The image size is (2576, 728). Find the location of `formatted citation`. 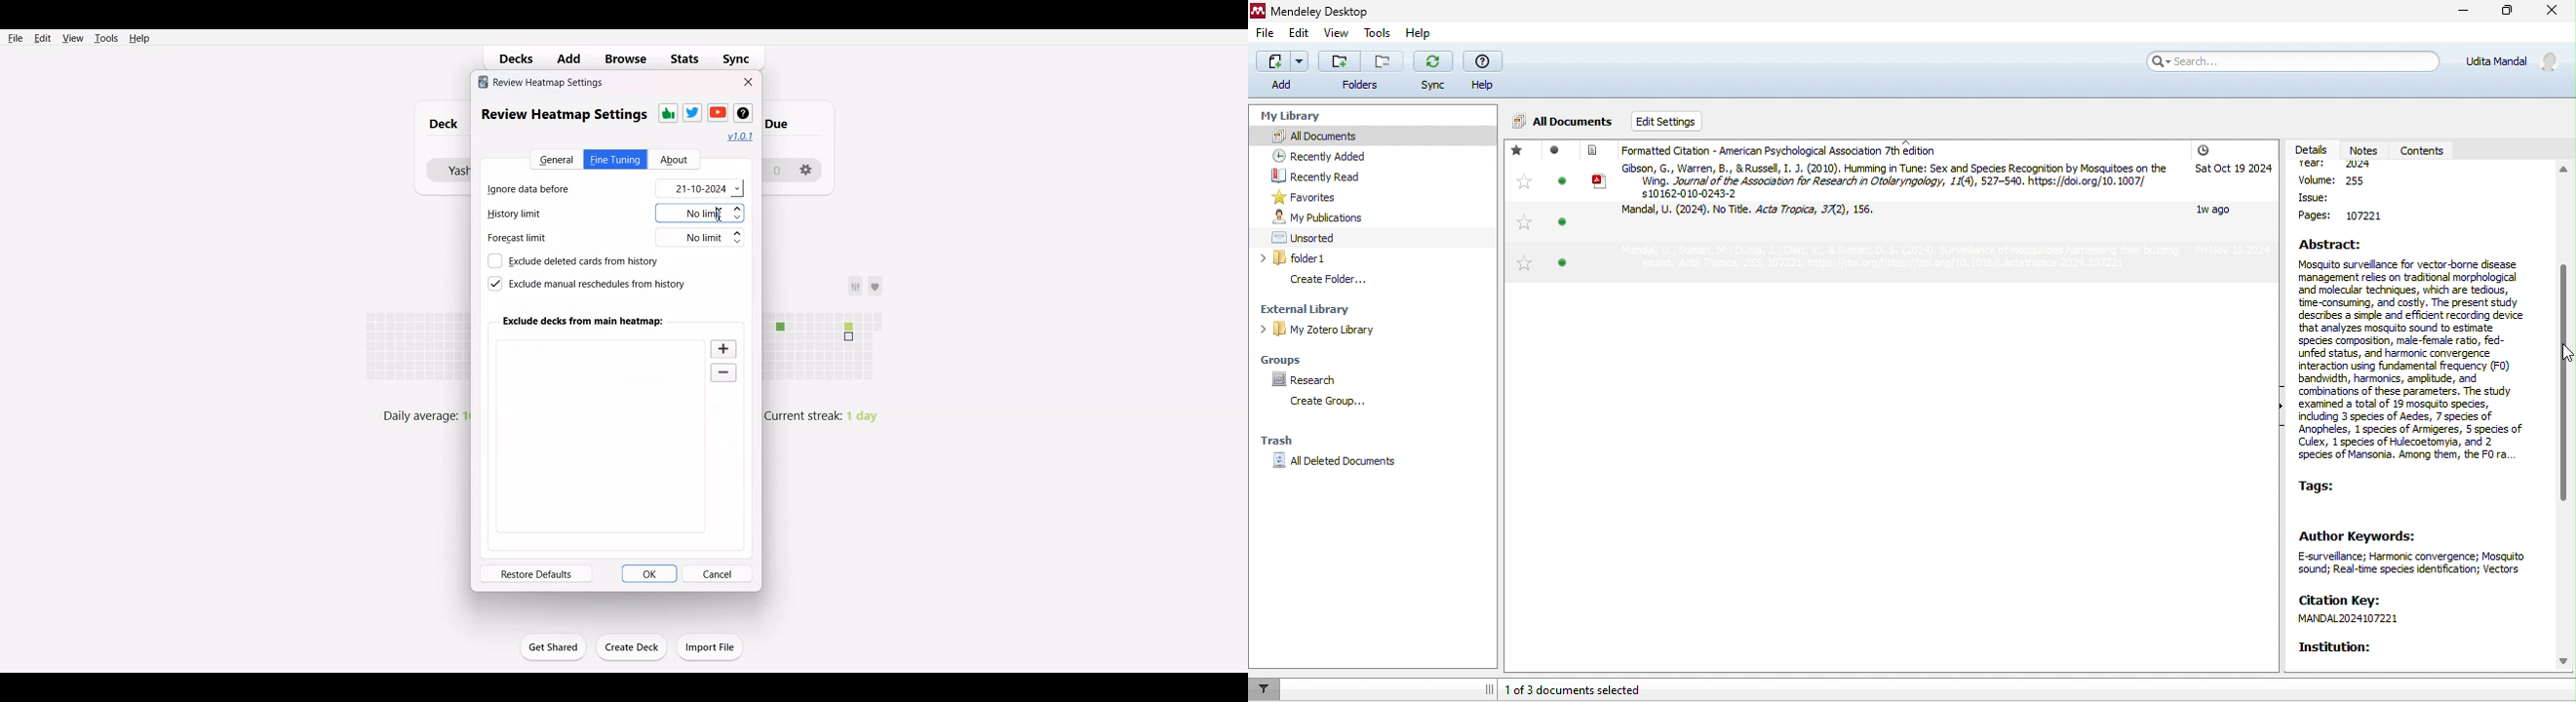

formatted citation is located at coordinates (1771, 151).